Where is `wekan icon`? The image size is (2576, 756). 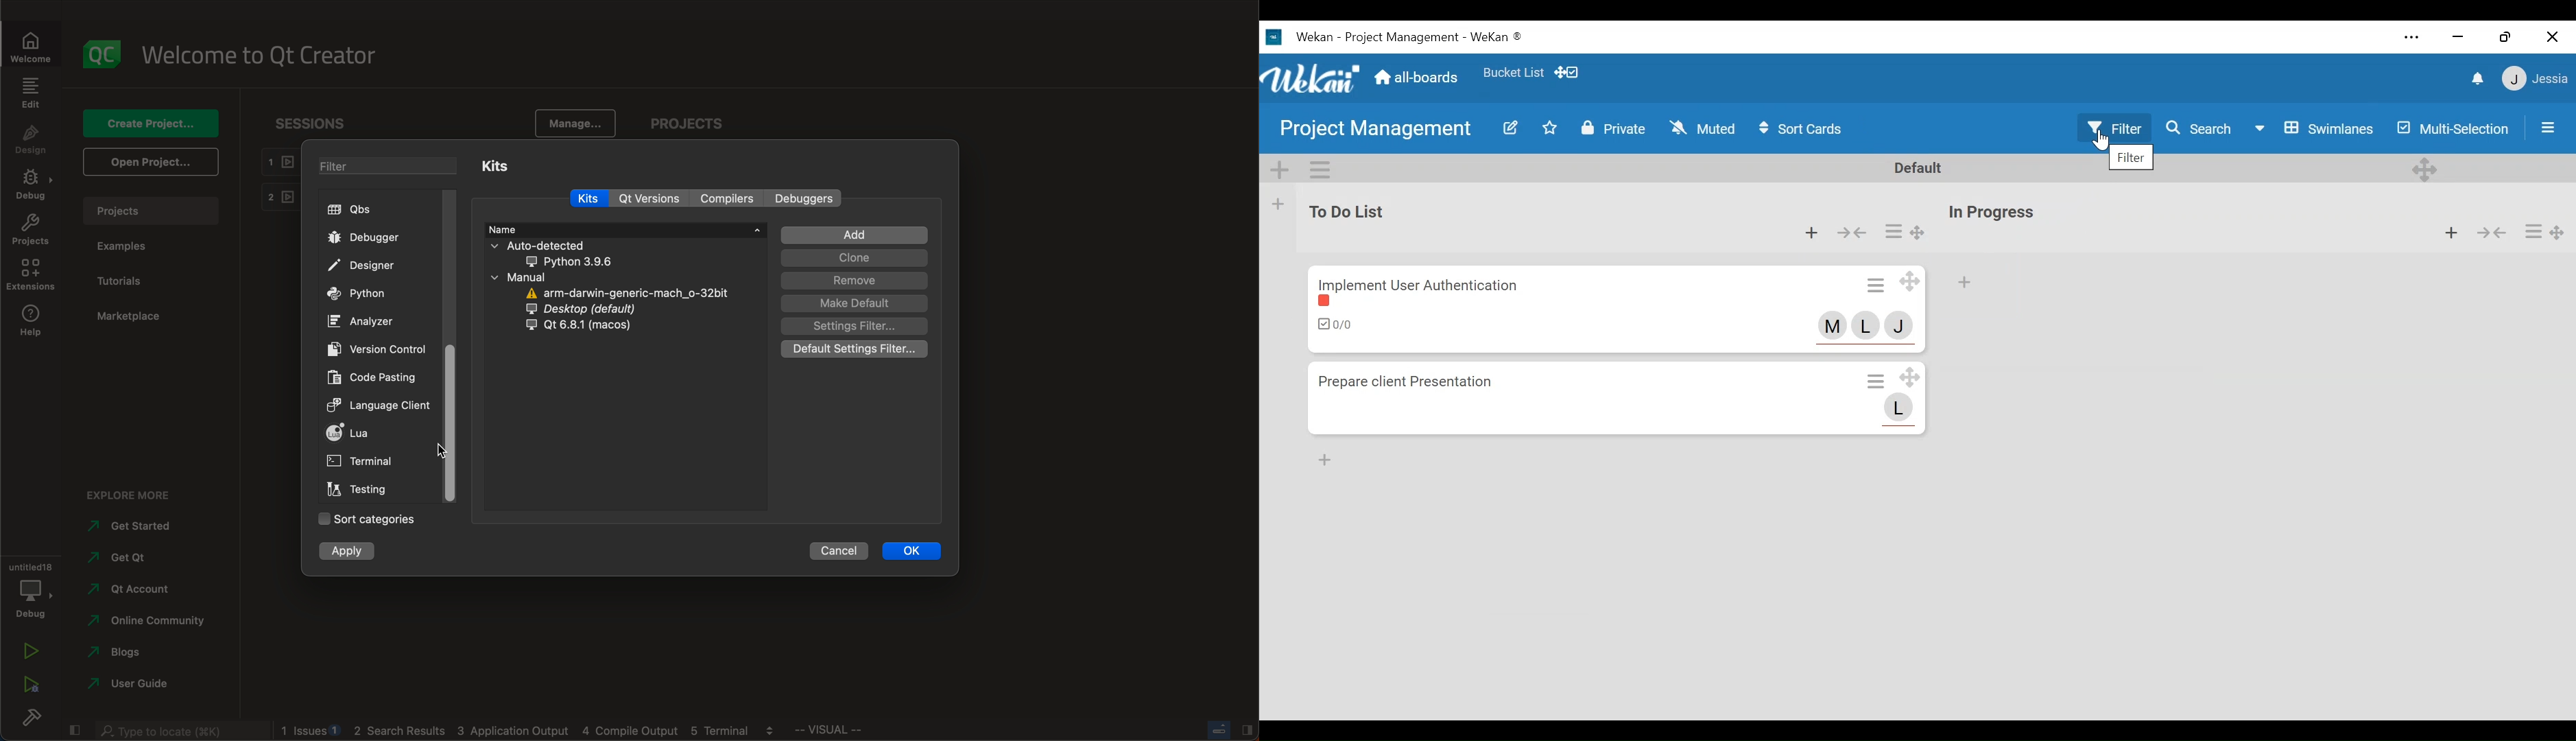
wekan icon is located at coordinates (1272, 36).